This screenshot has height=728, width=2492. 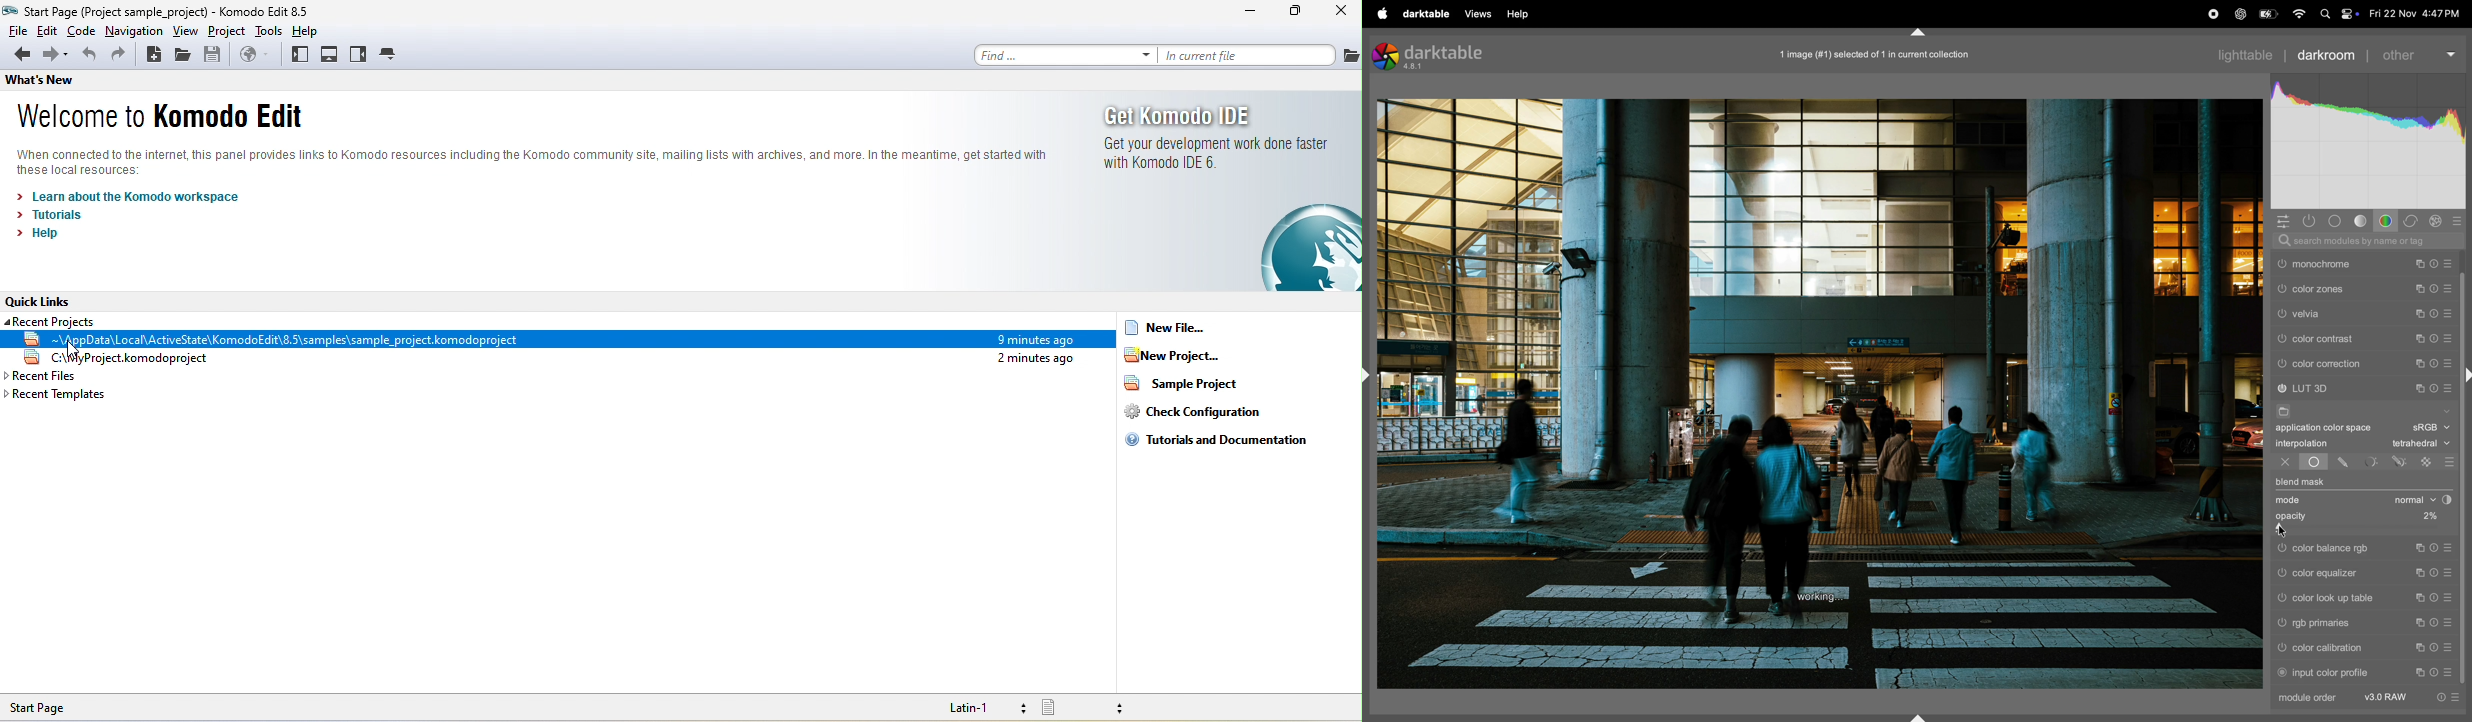 I want to click on reset, so click(x=2435, y=363).